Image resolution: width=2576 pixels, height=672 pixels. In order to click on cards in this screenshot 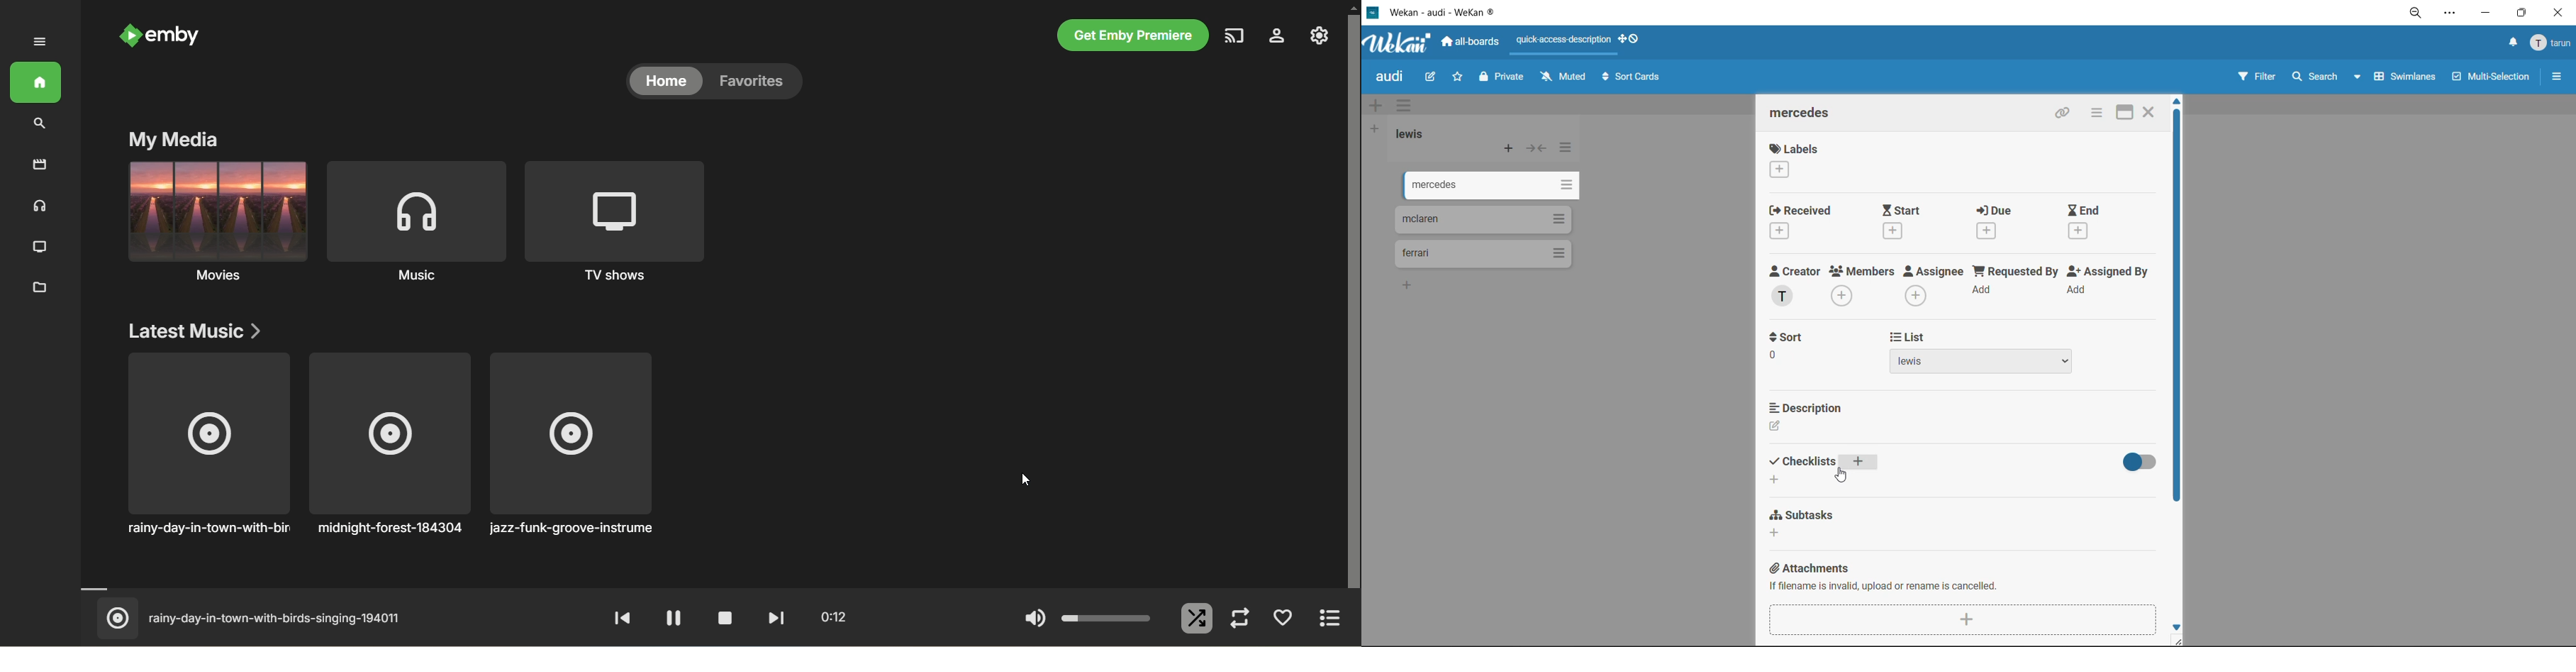, I will do `click(1485, 183)`.